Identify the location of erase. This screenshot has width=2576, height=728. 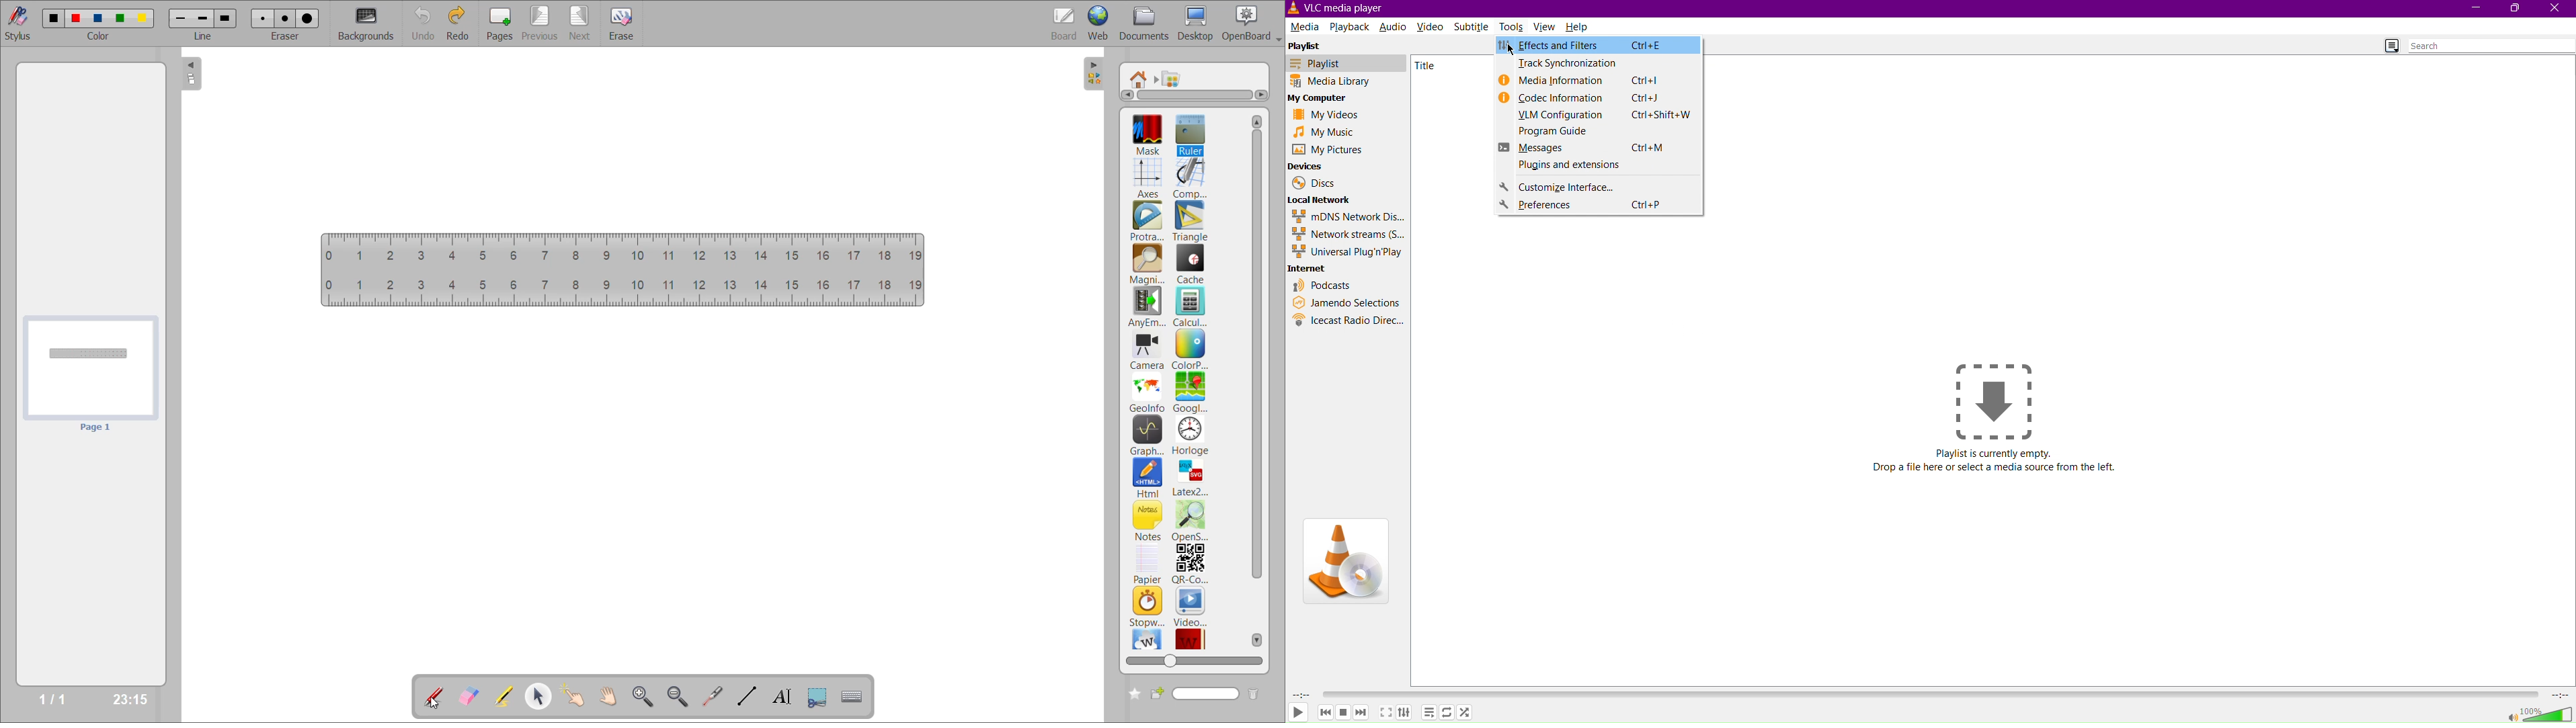
(627, 23).